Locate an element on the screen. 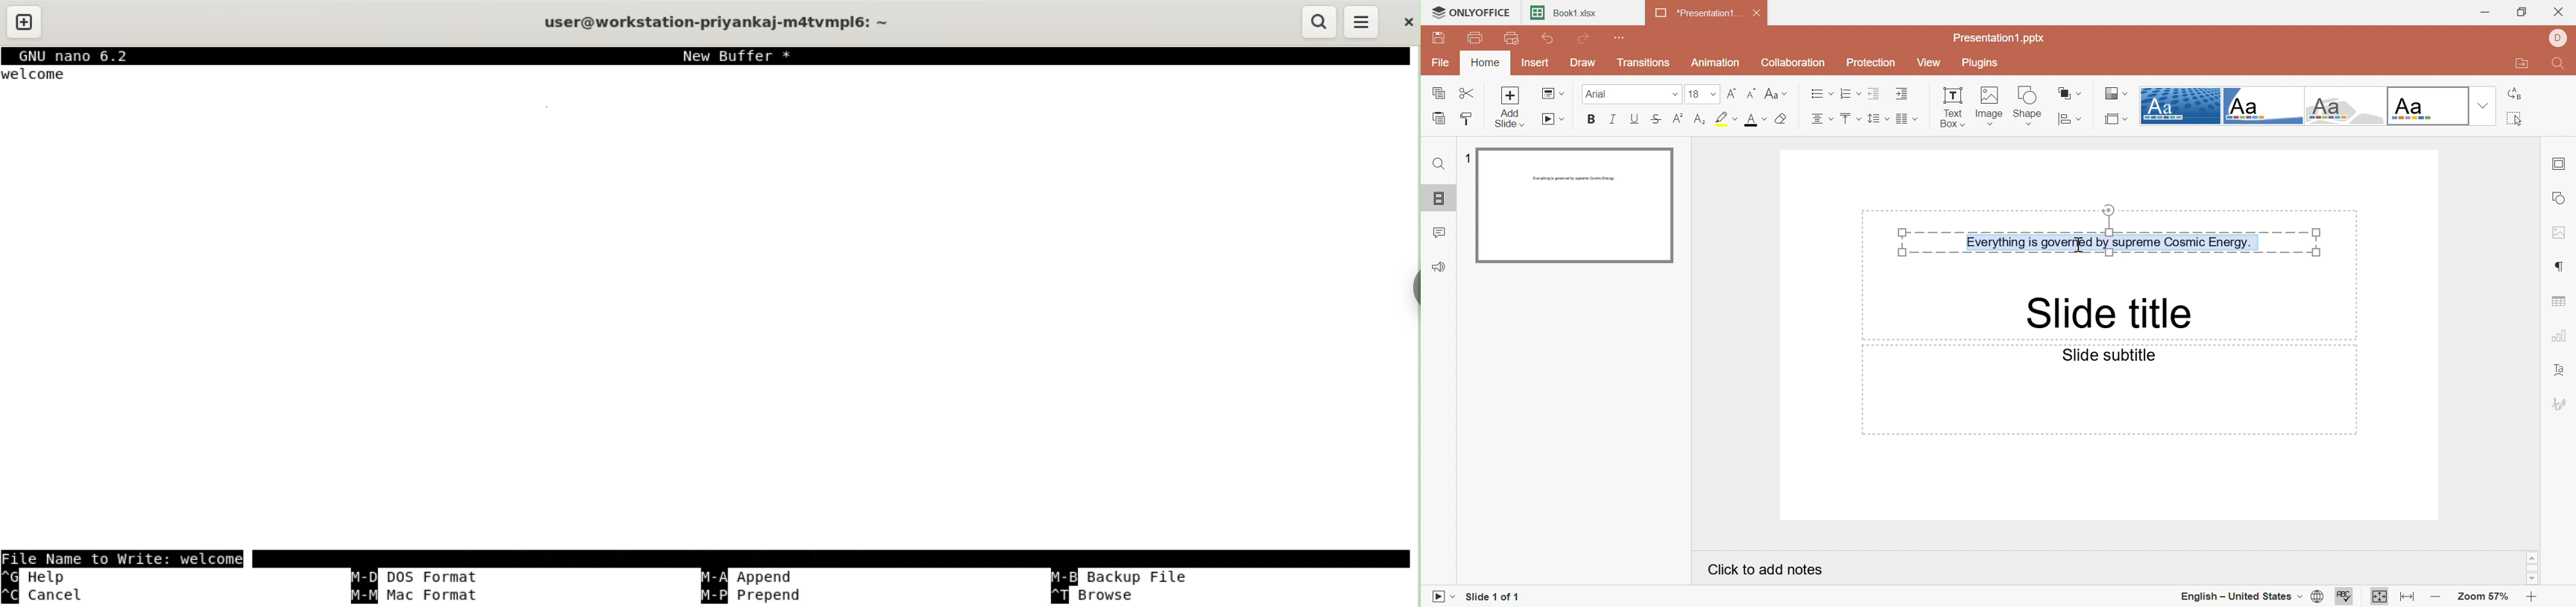  Save is located at coordinates (1442, 38).